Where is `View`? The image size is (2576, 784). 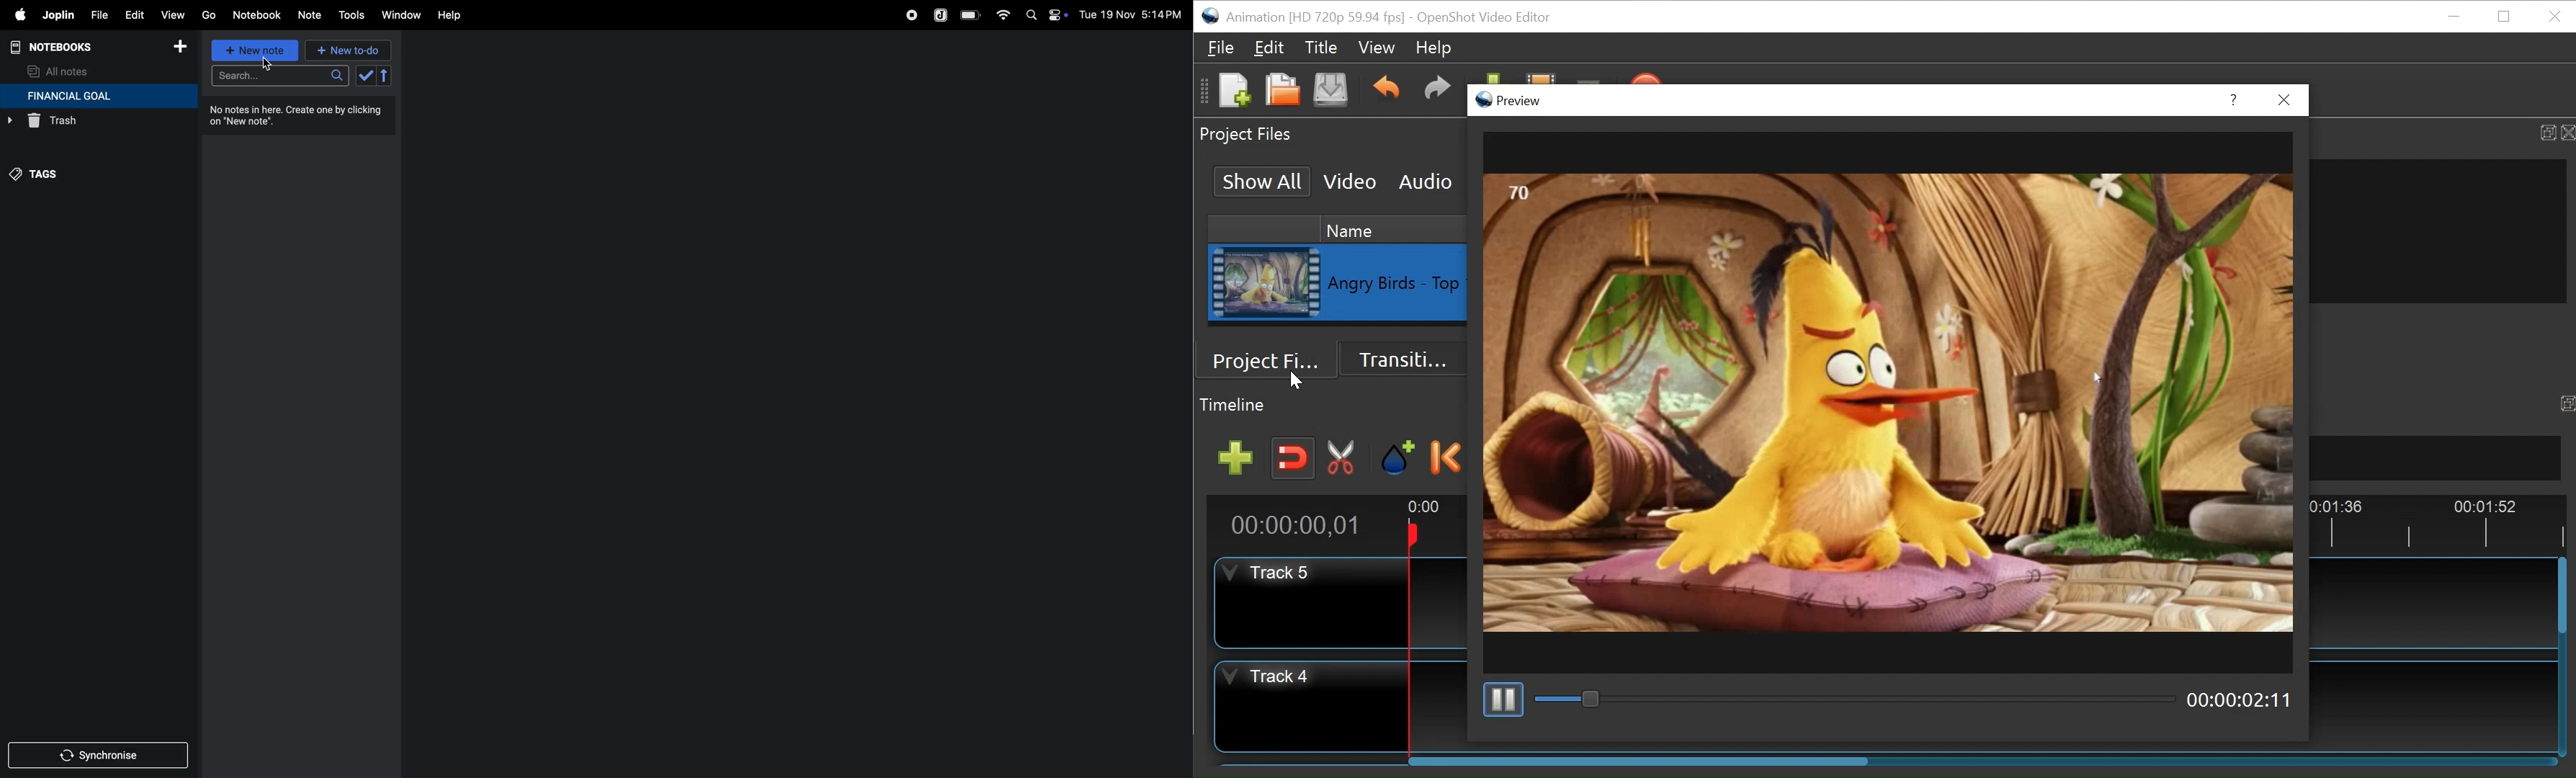
View is located at coordinates (1374, 48).